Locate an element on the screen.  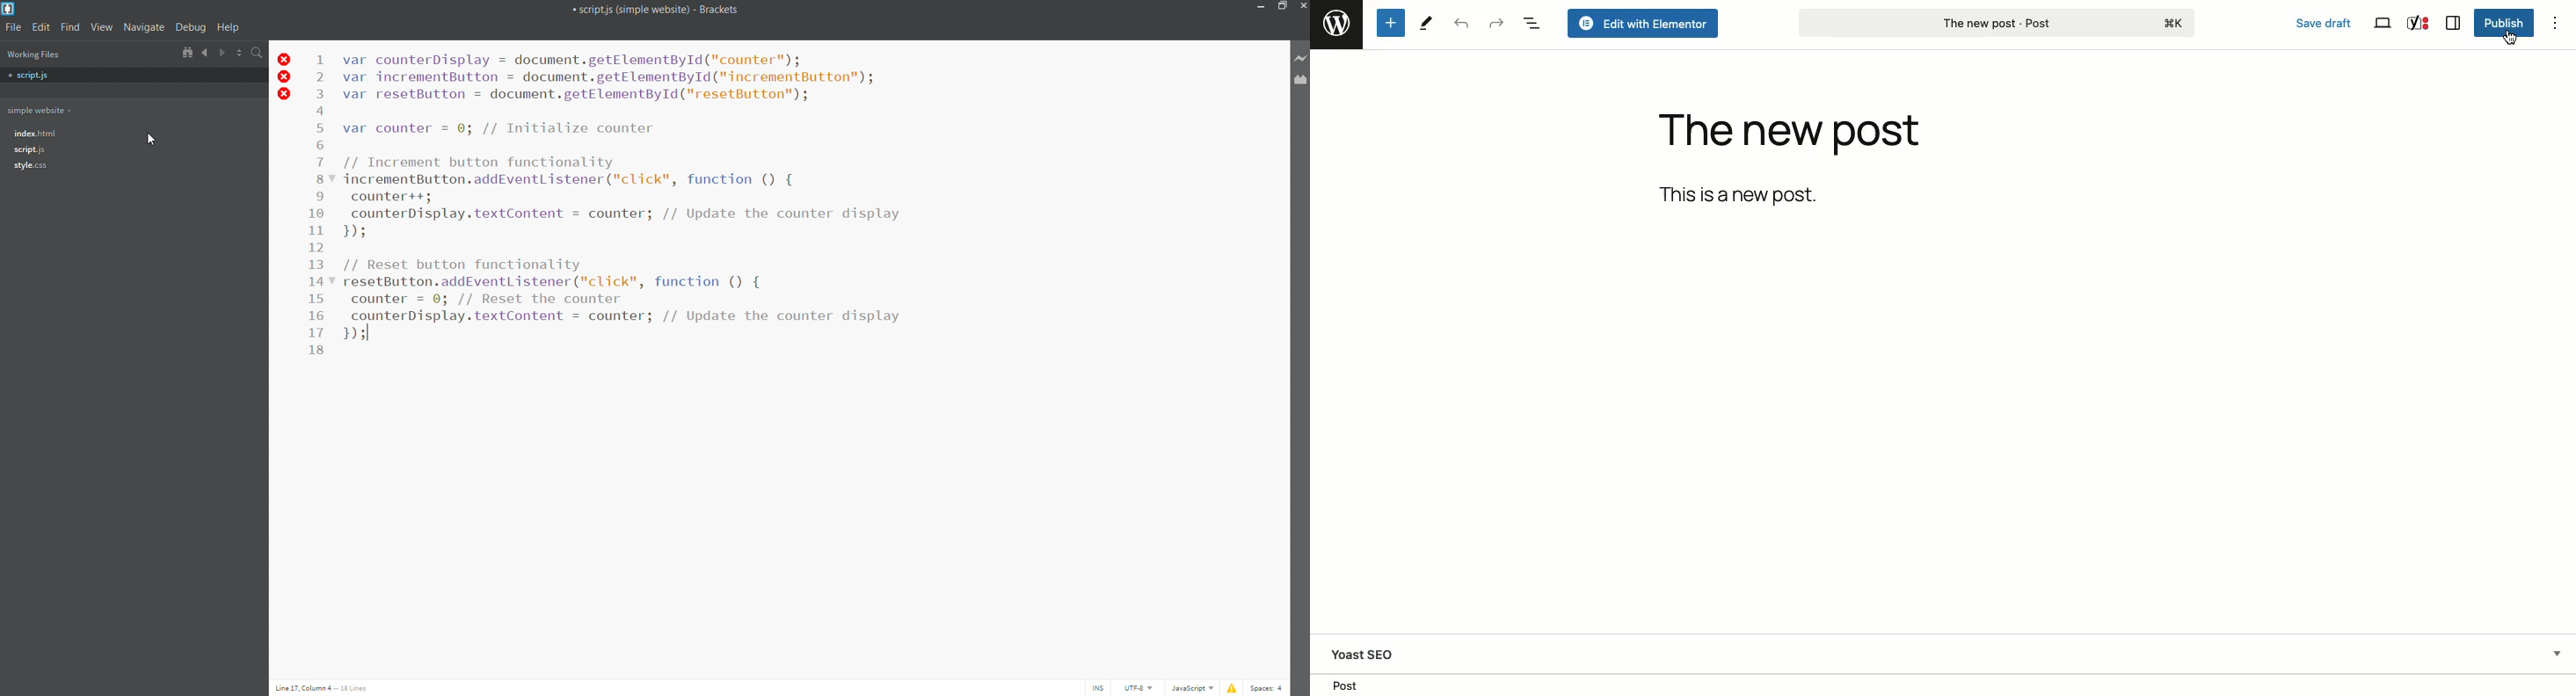
Wordpress logo is located at coordinates (1335, 24).